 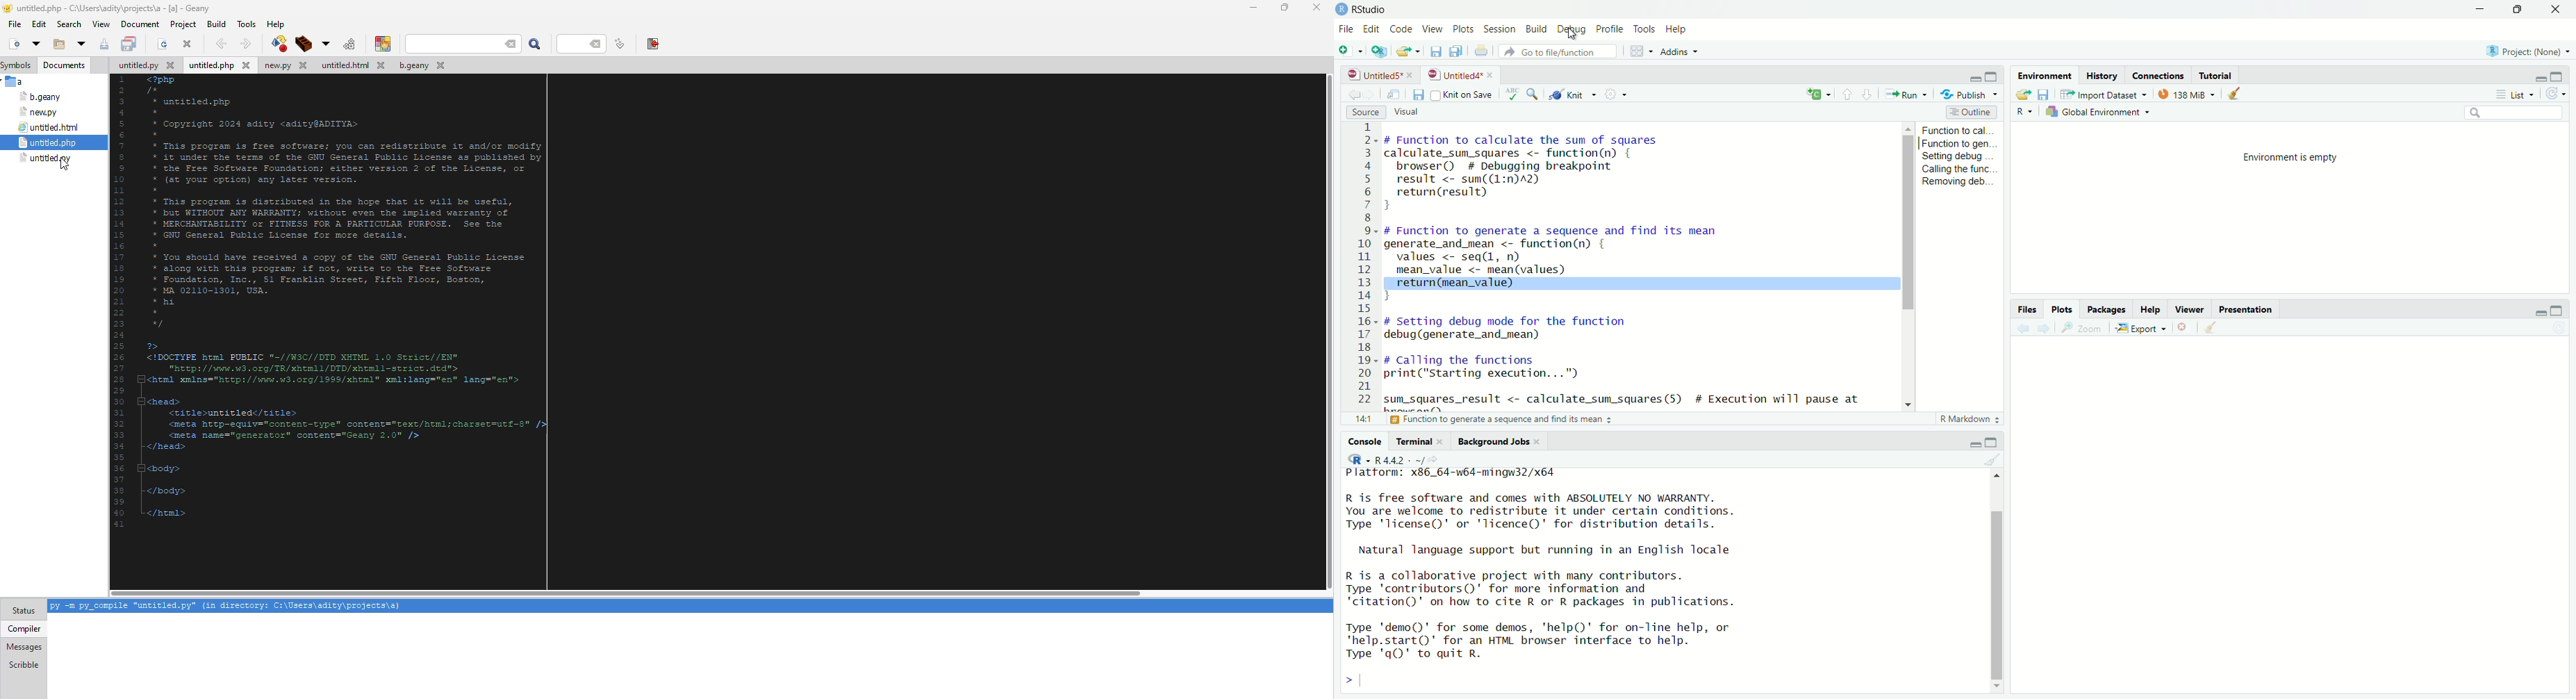 What do you see at coordinates (1435, 28) in the screenshot?
I see `view` at bounding box center [1435, 28].